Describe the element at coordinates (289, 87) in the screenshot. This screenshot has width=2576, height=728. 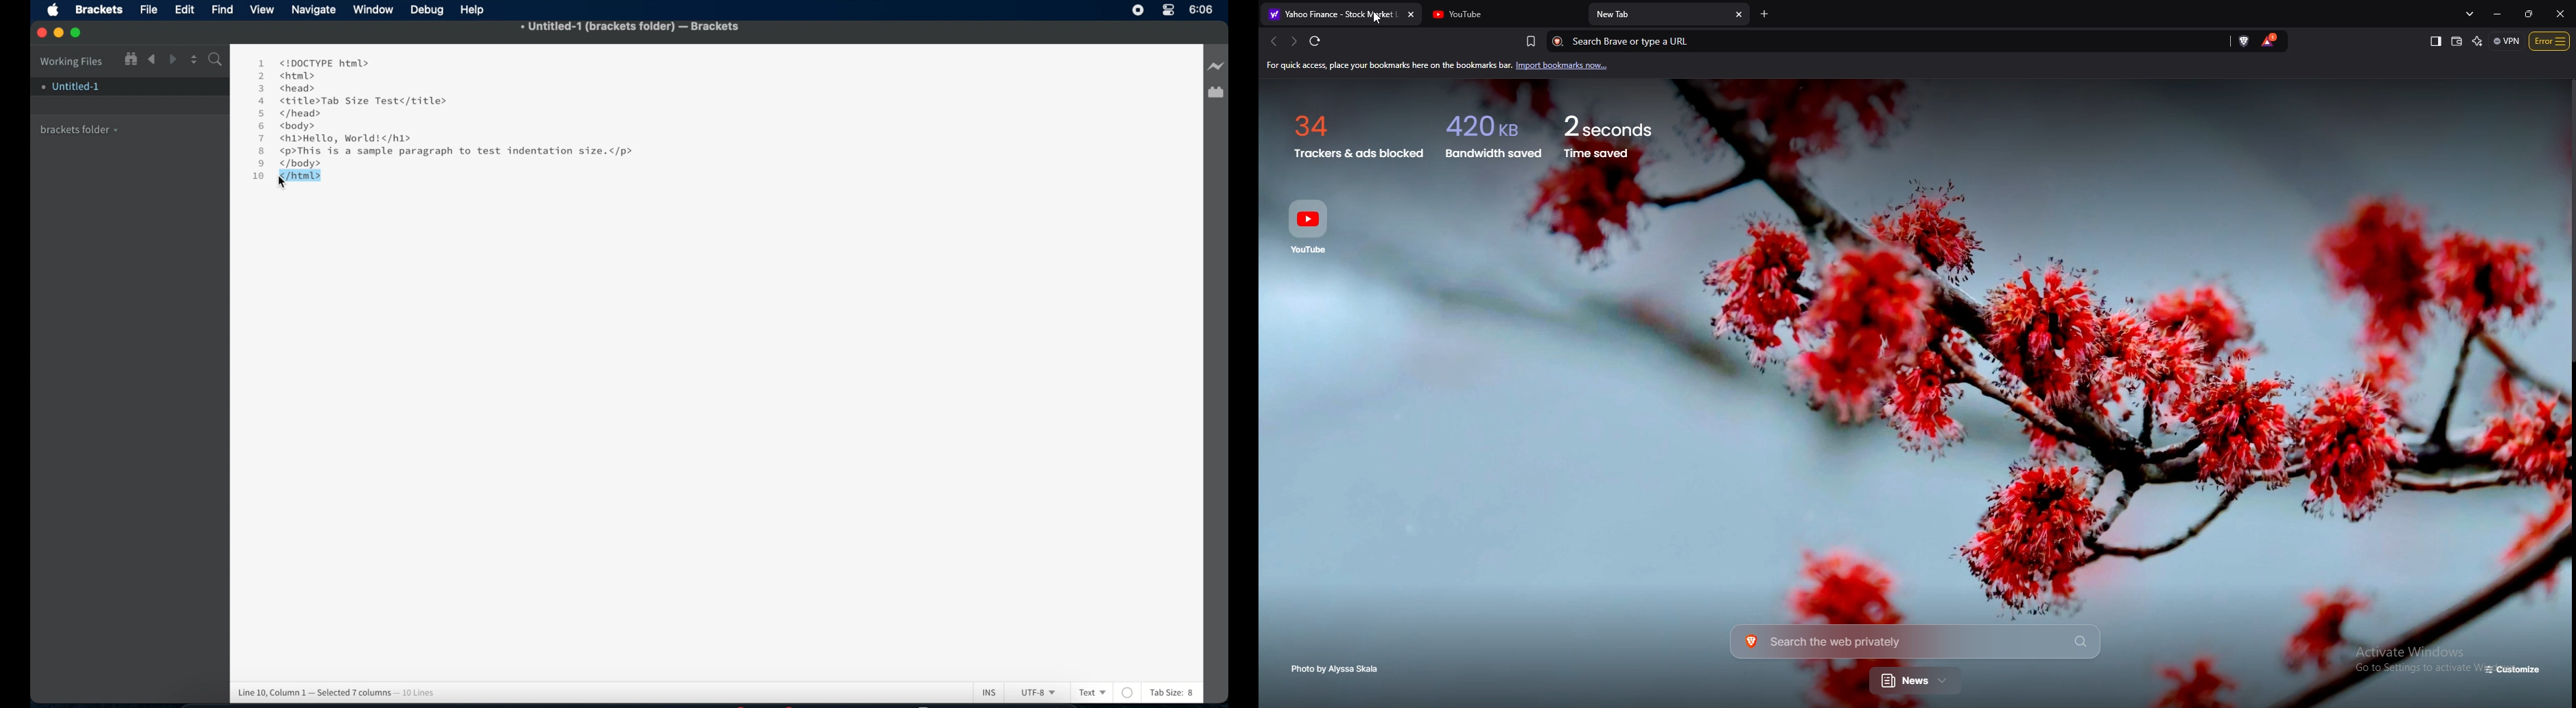
I see `3 <head>` at that location.